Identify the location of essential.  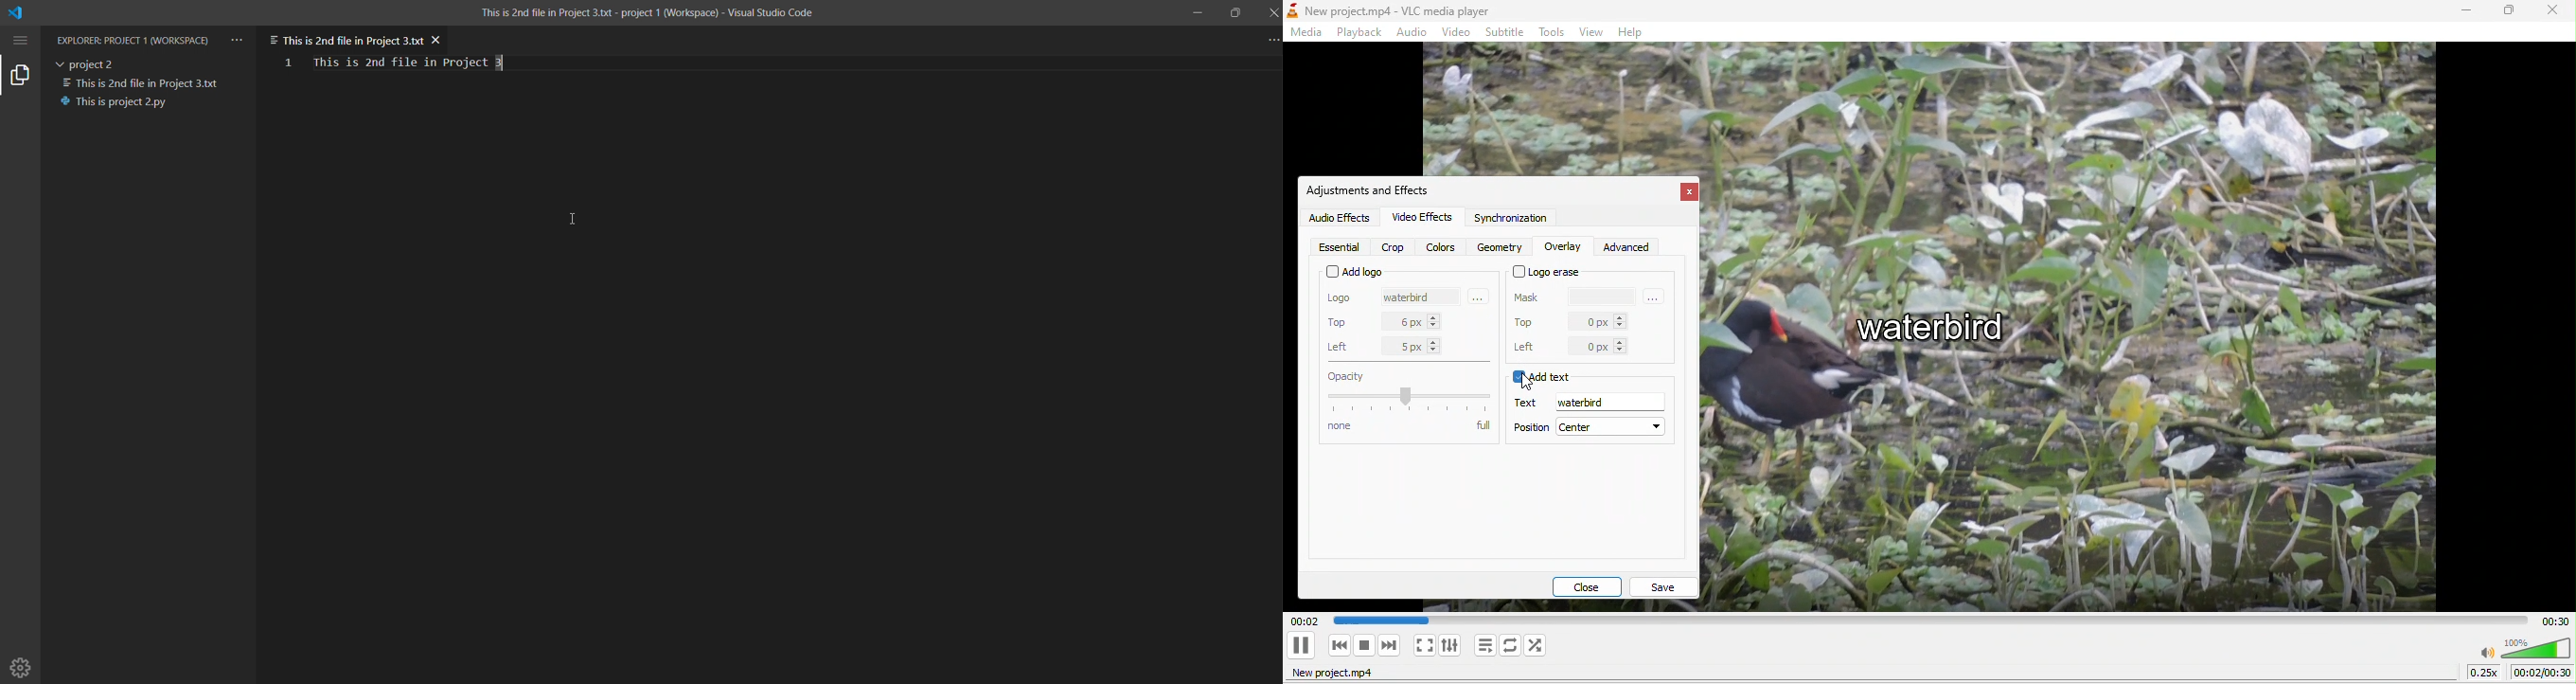
(1339, 247).